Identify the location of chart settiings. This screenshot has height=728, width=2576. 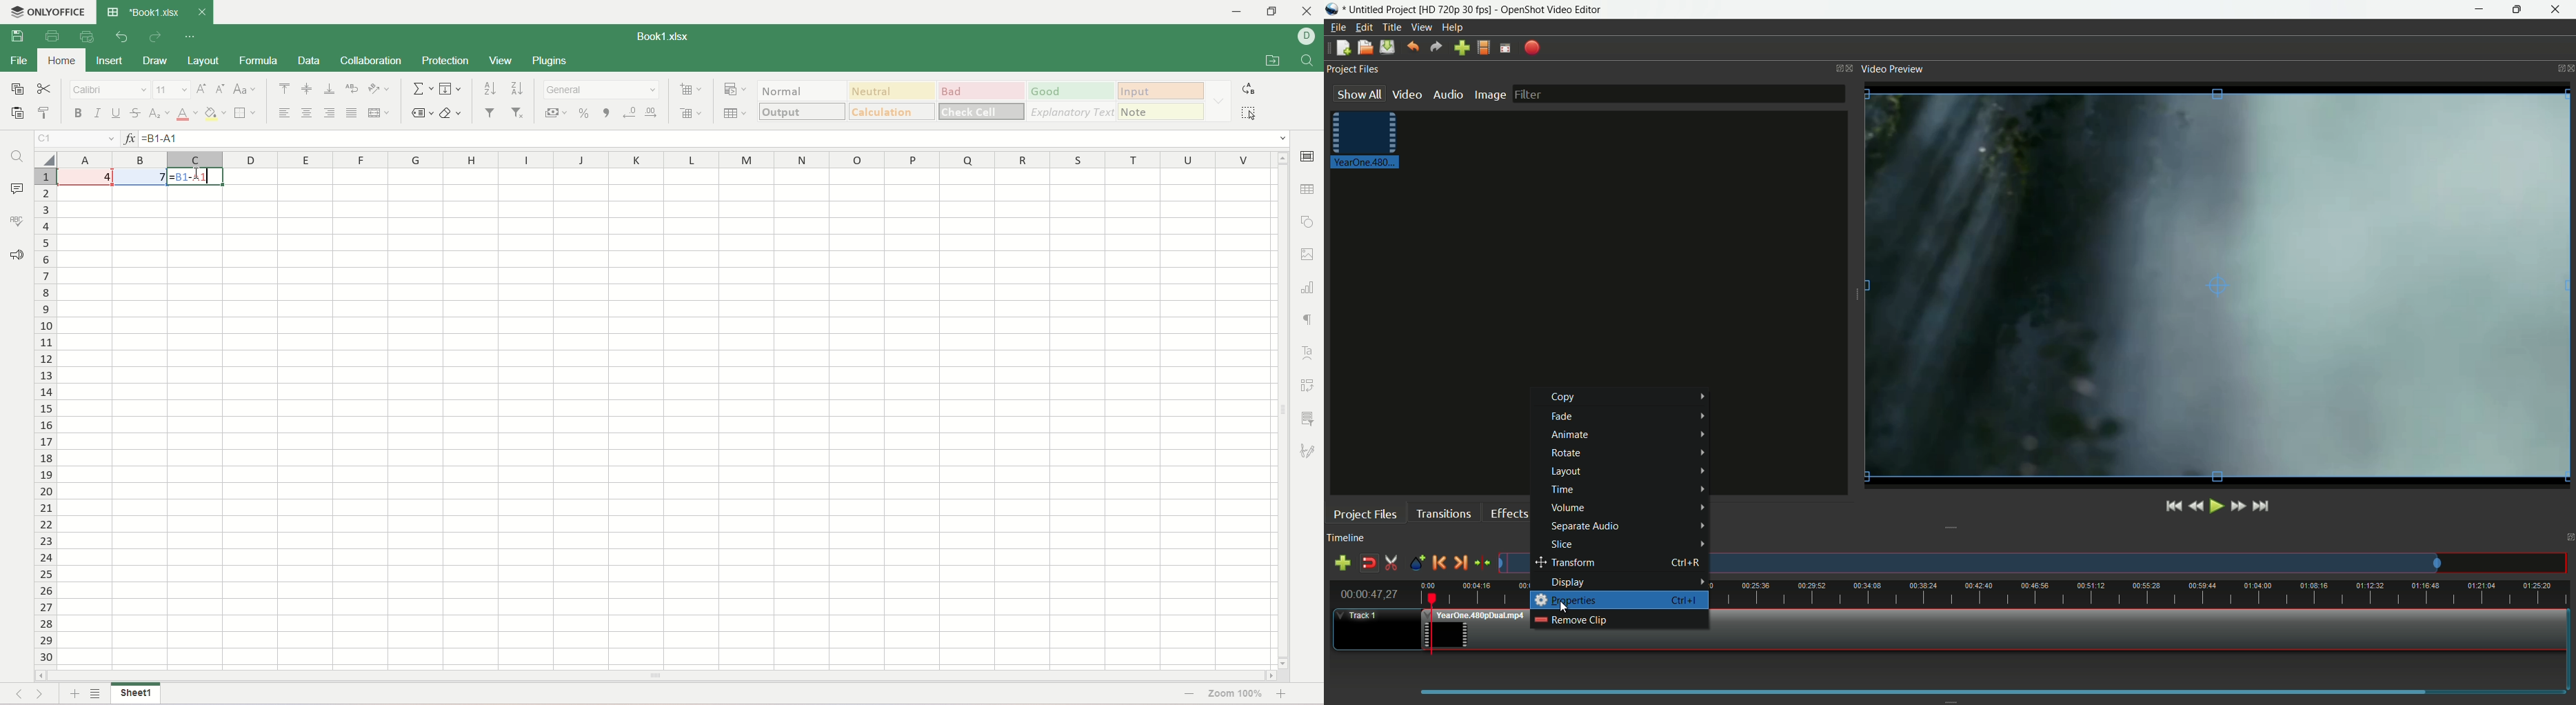
(1308, 284).